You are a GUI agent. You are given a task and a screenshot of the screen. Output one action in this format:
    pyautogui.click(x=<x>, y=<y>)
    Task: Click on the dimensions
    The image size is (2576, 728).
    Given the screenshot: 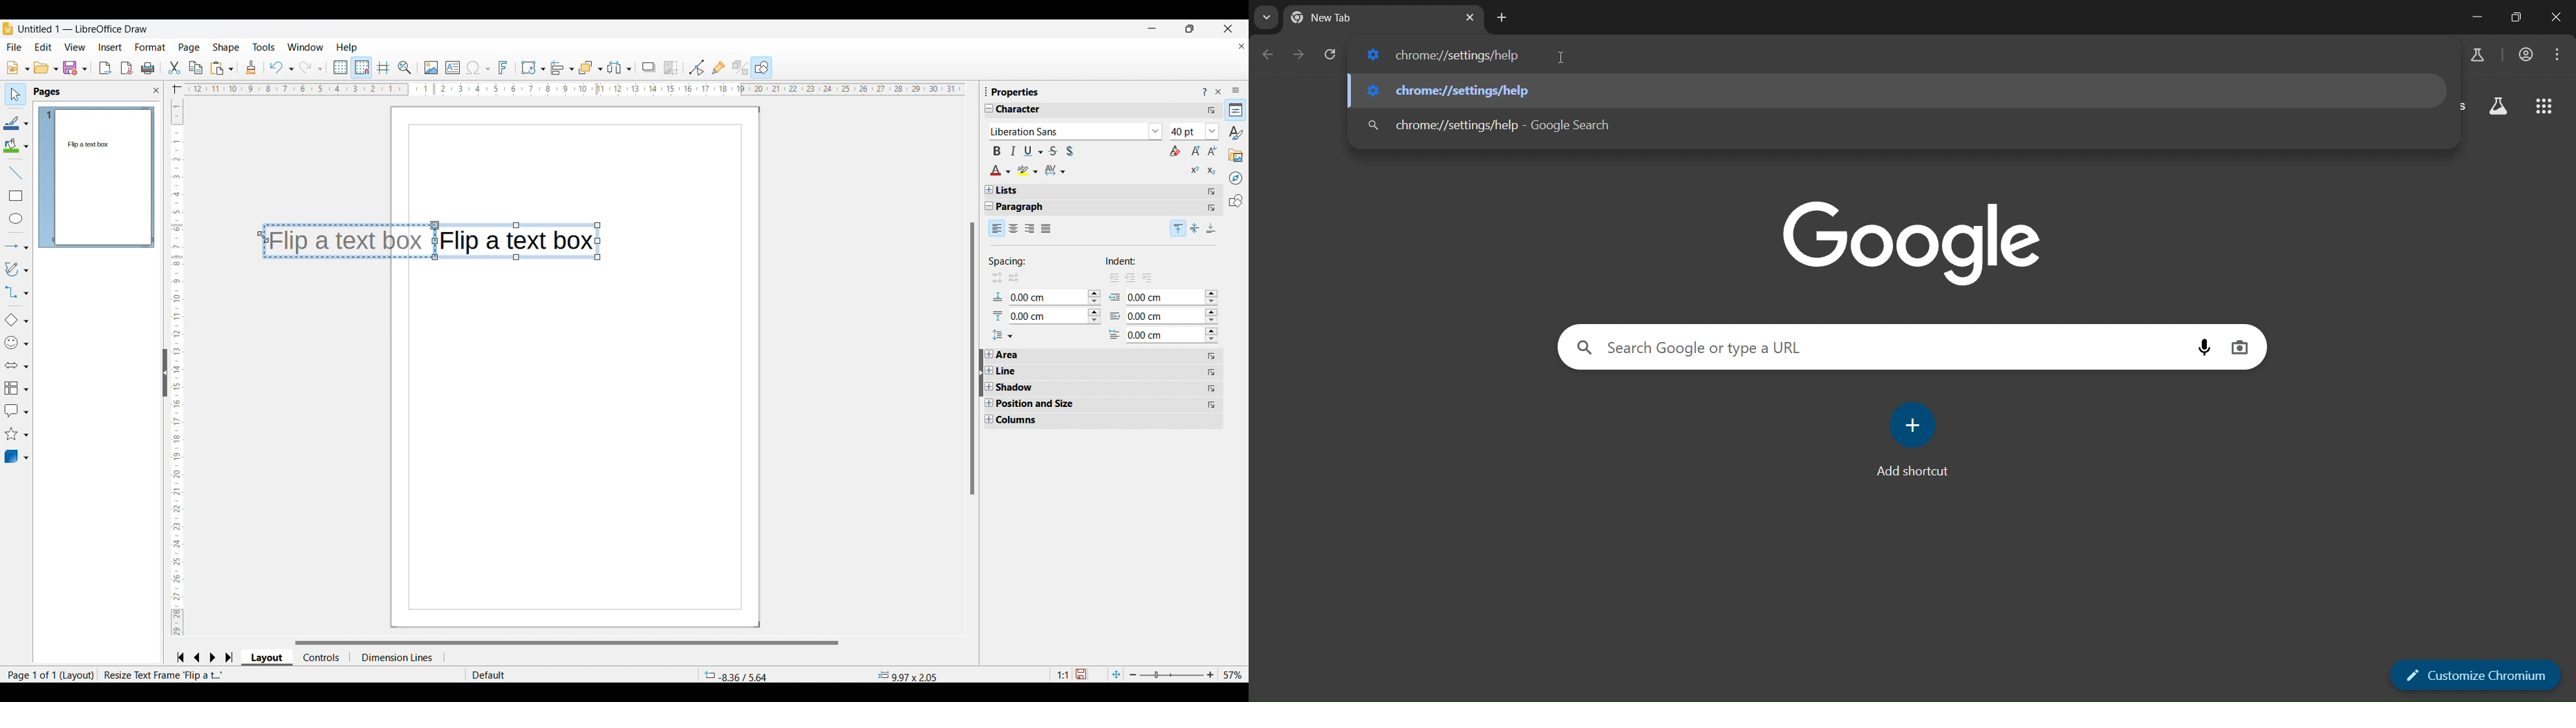 What is the action you would take?
    pyautogui.click(x=393, y=658)
    